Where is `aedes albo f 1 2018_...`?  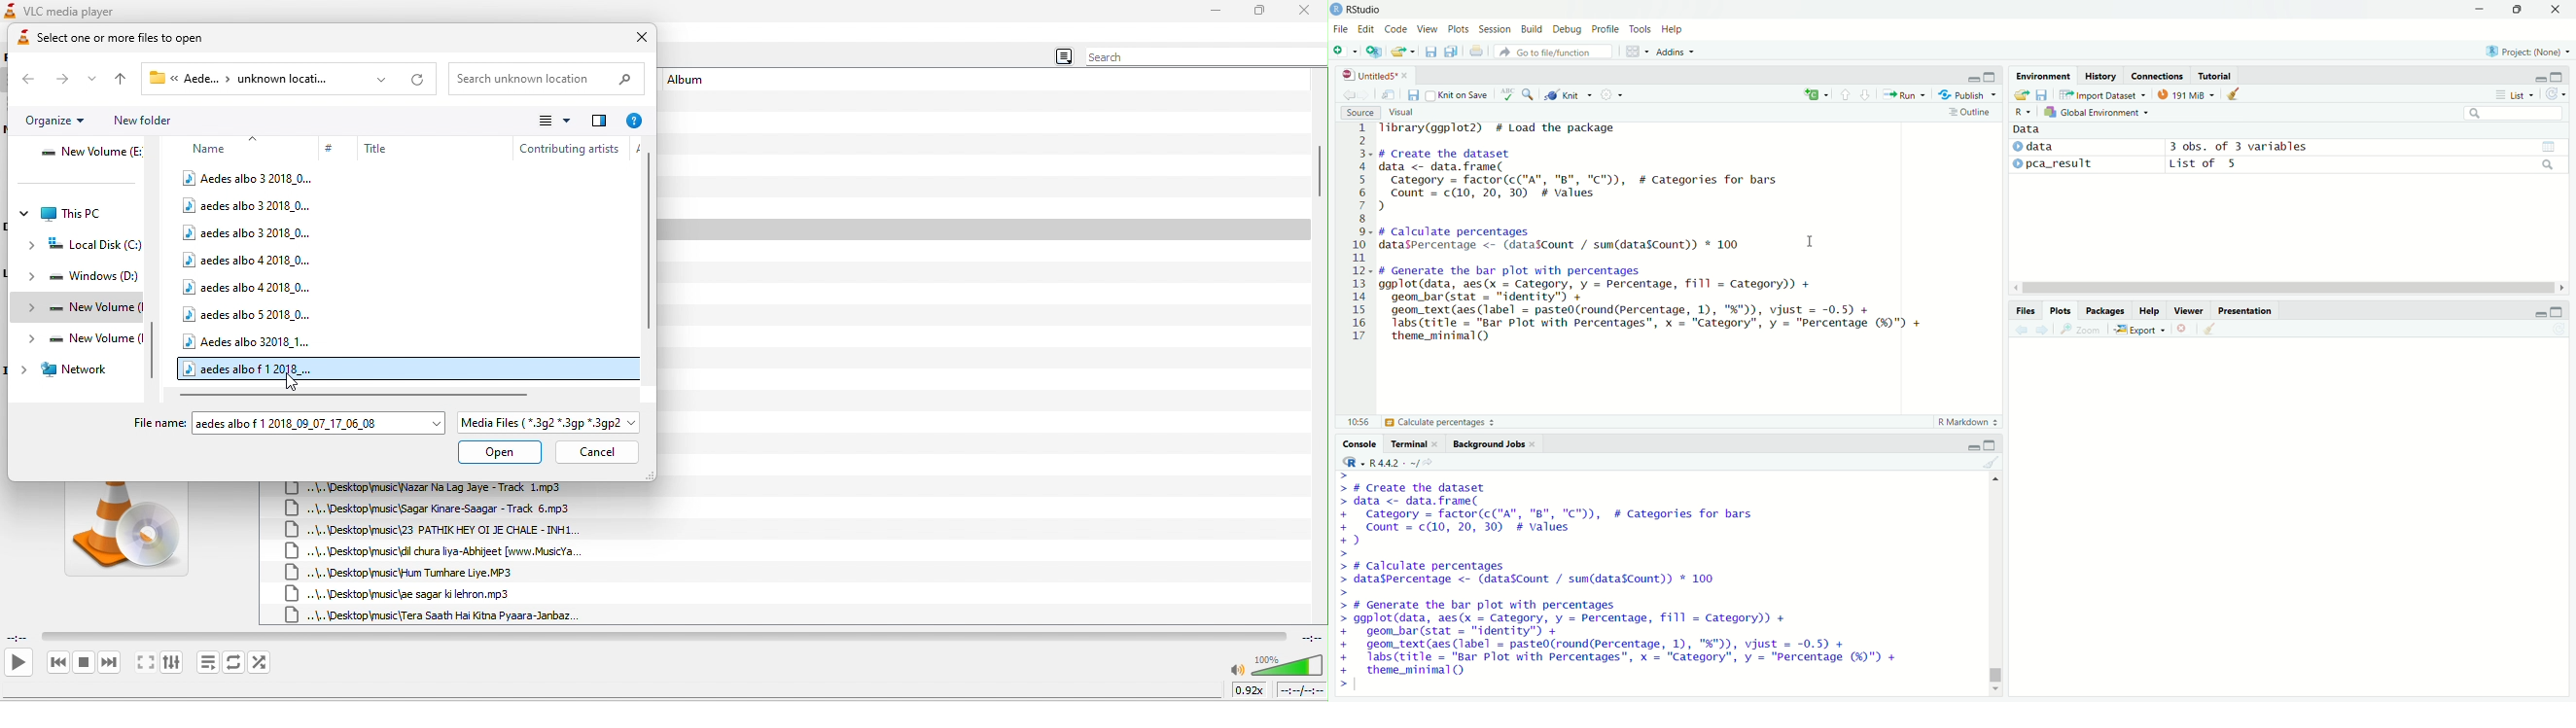 aedes albo f 1 2018_... is located at coordinates (251, 368).